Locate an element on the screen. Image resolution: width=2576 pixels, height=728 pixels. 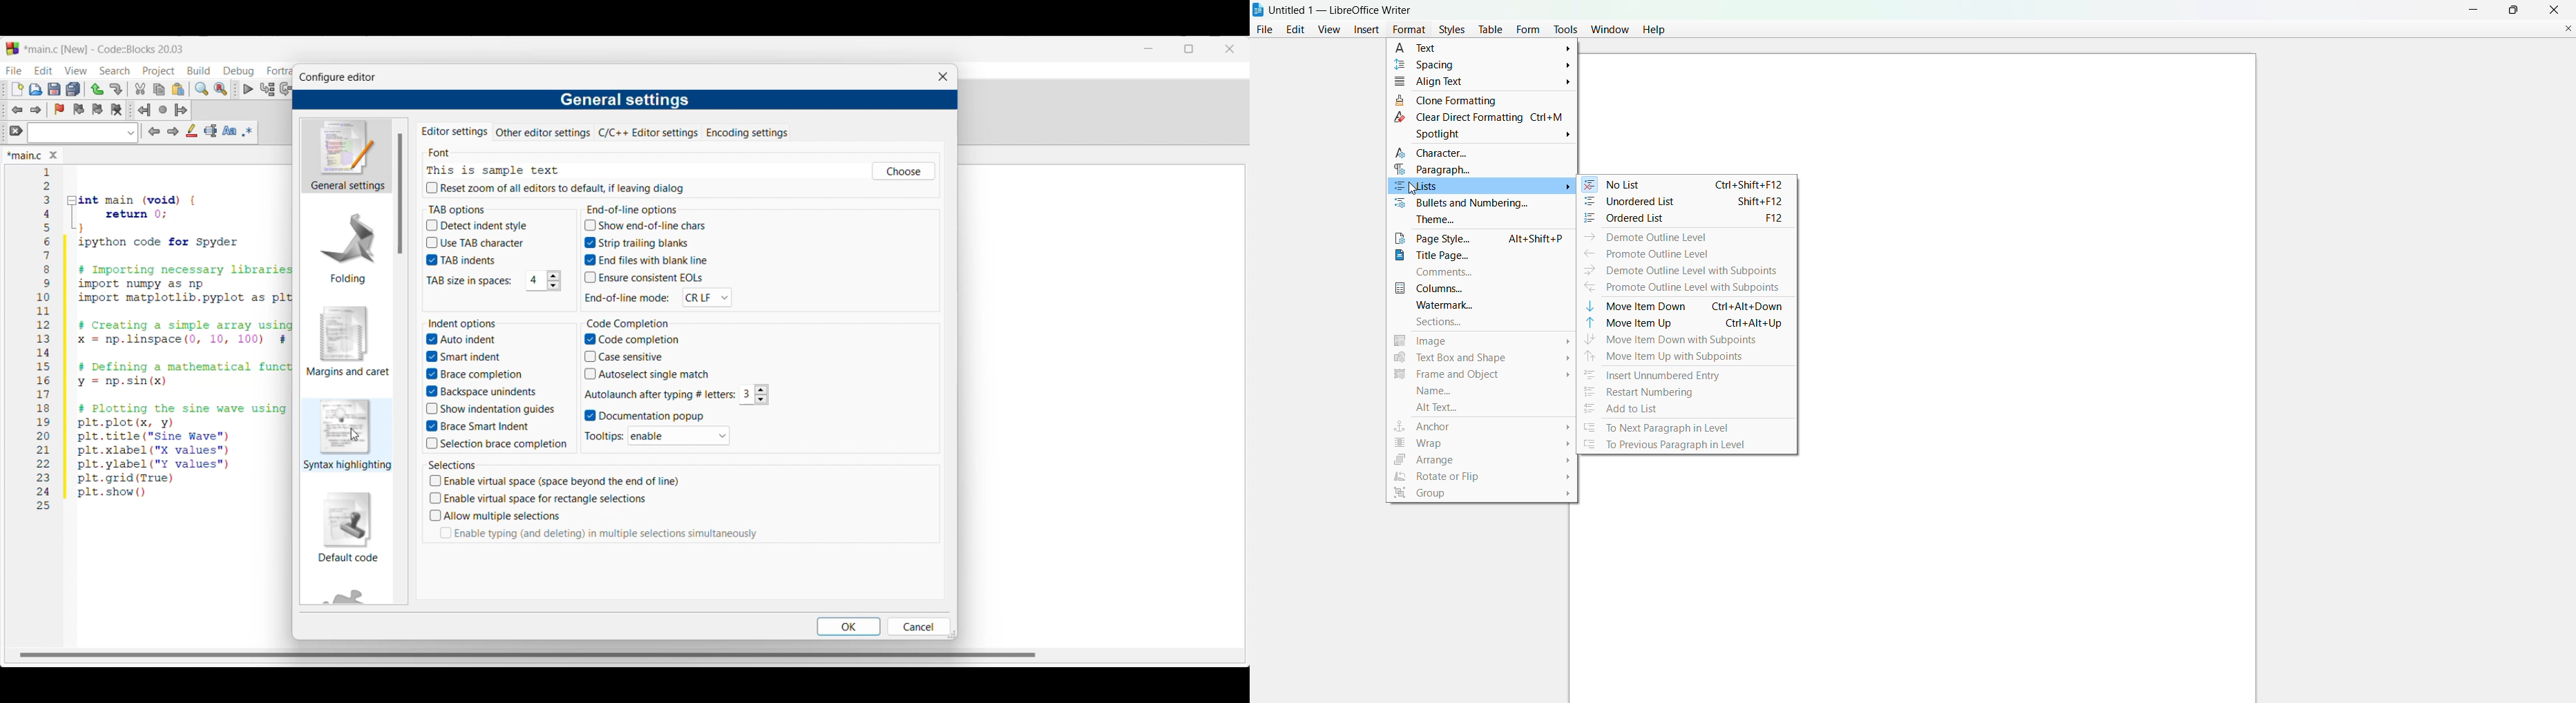
Autolaunch after typing # letters is located at coordinates (657, 395).